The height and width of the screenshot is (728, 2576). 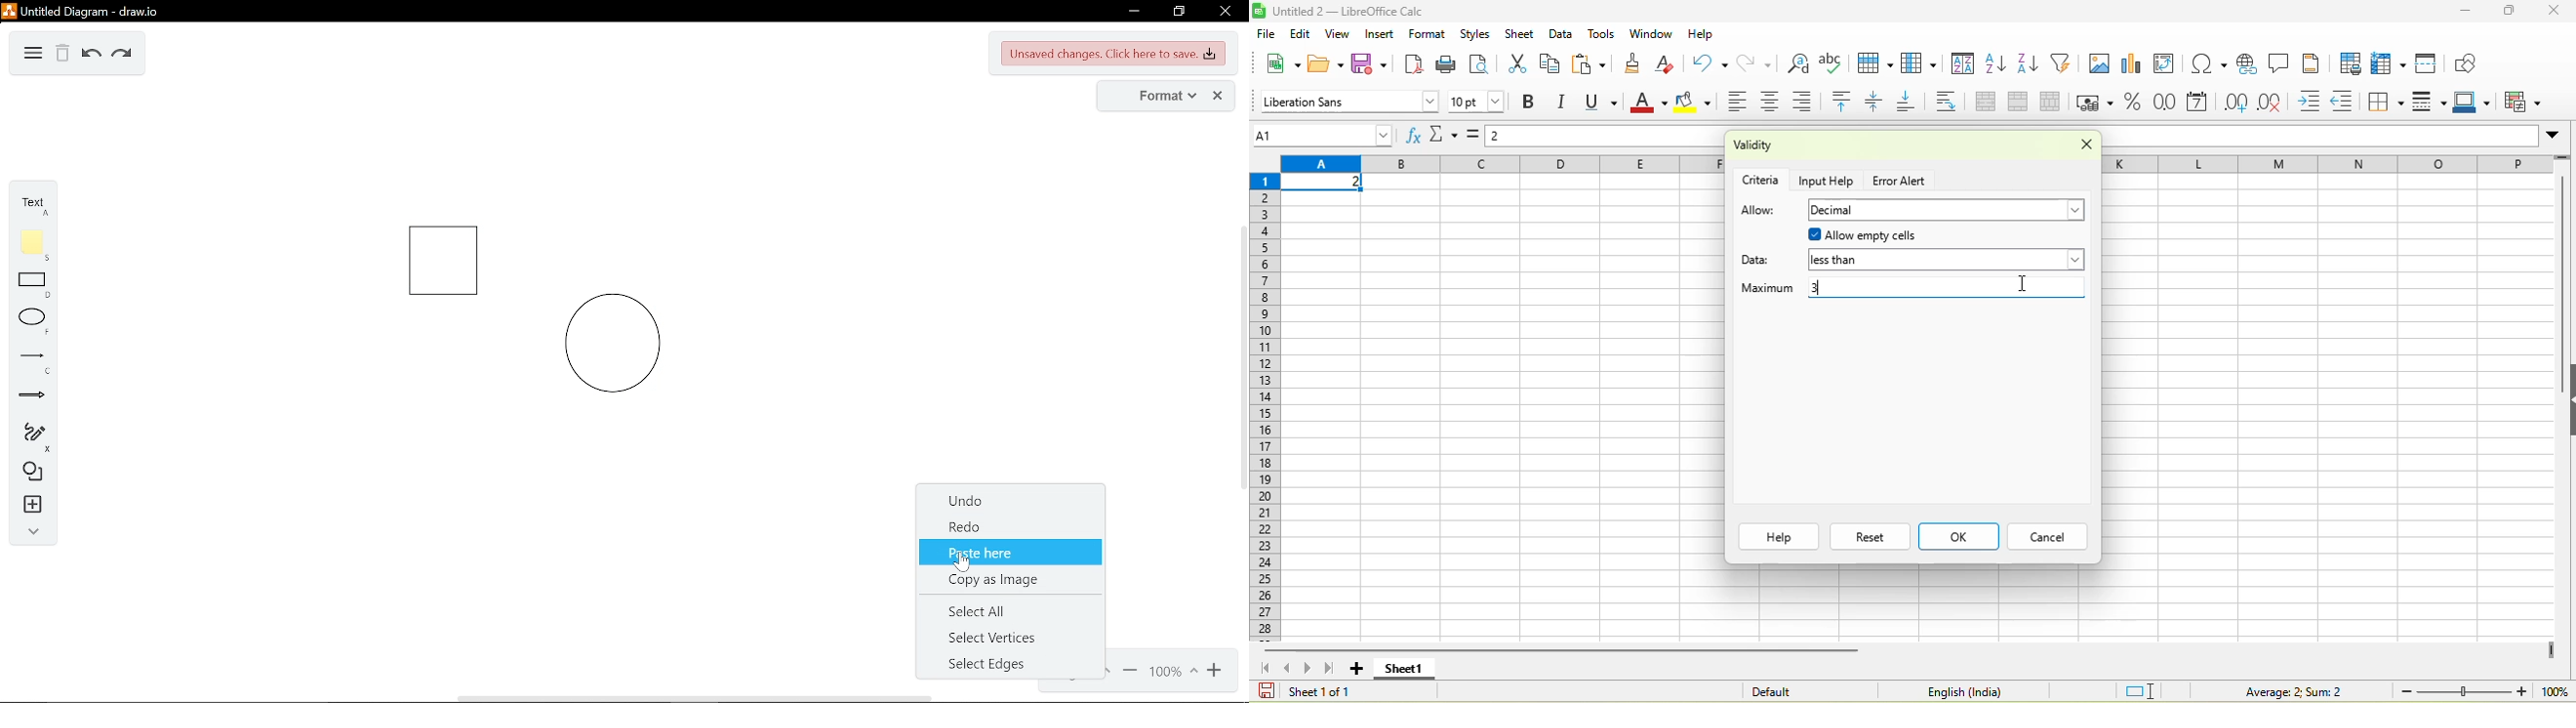 What do you see at coordinates (529, 310) in the screenshot?
I see `grouped circle and square` at bounding box center [529, 310].